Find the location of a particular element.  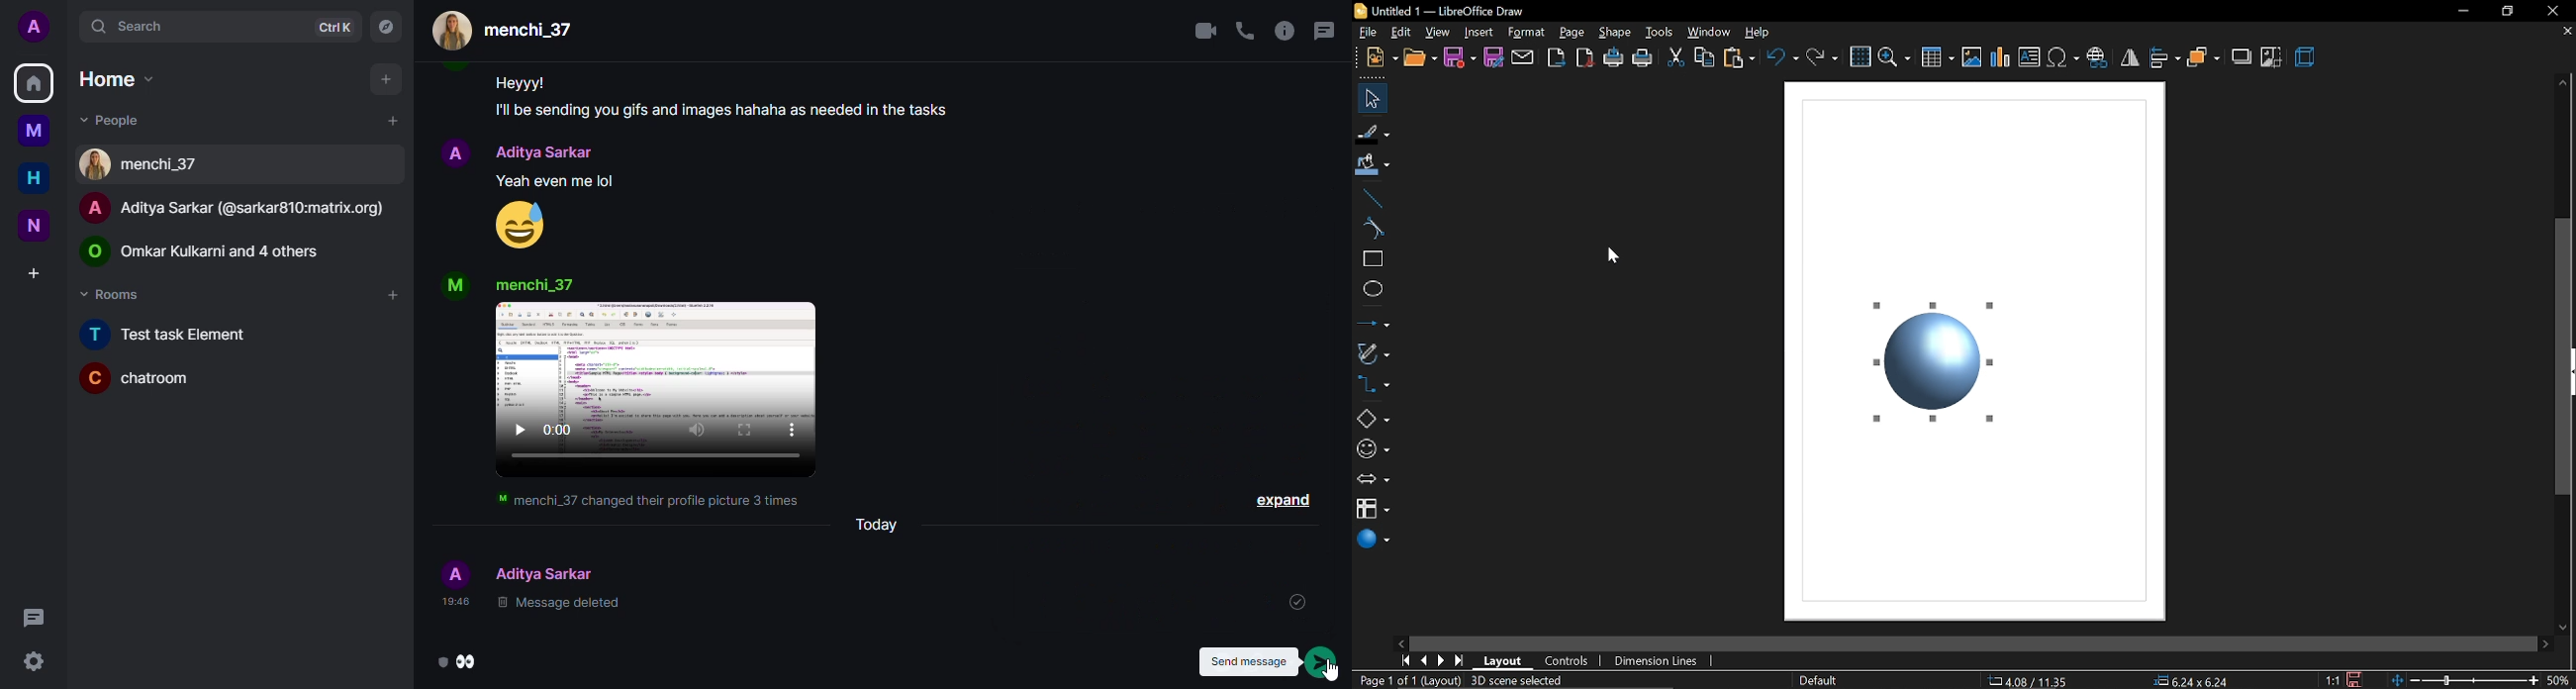

dimension lines is located at coordinates (1663, 662).